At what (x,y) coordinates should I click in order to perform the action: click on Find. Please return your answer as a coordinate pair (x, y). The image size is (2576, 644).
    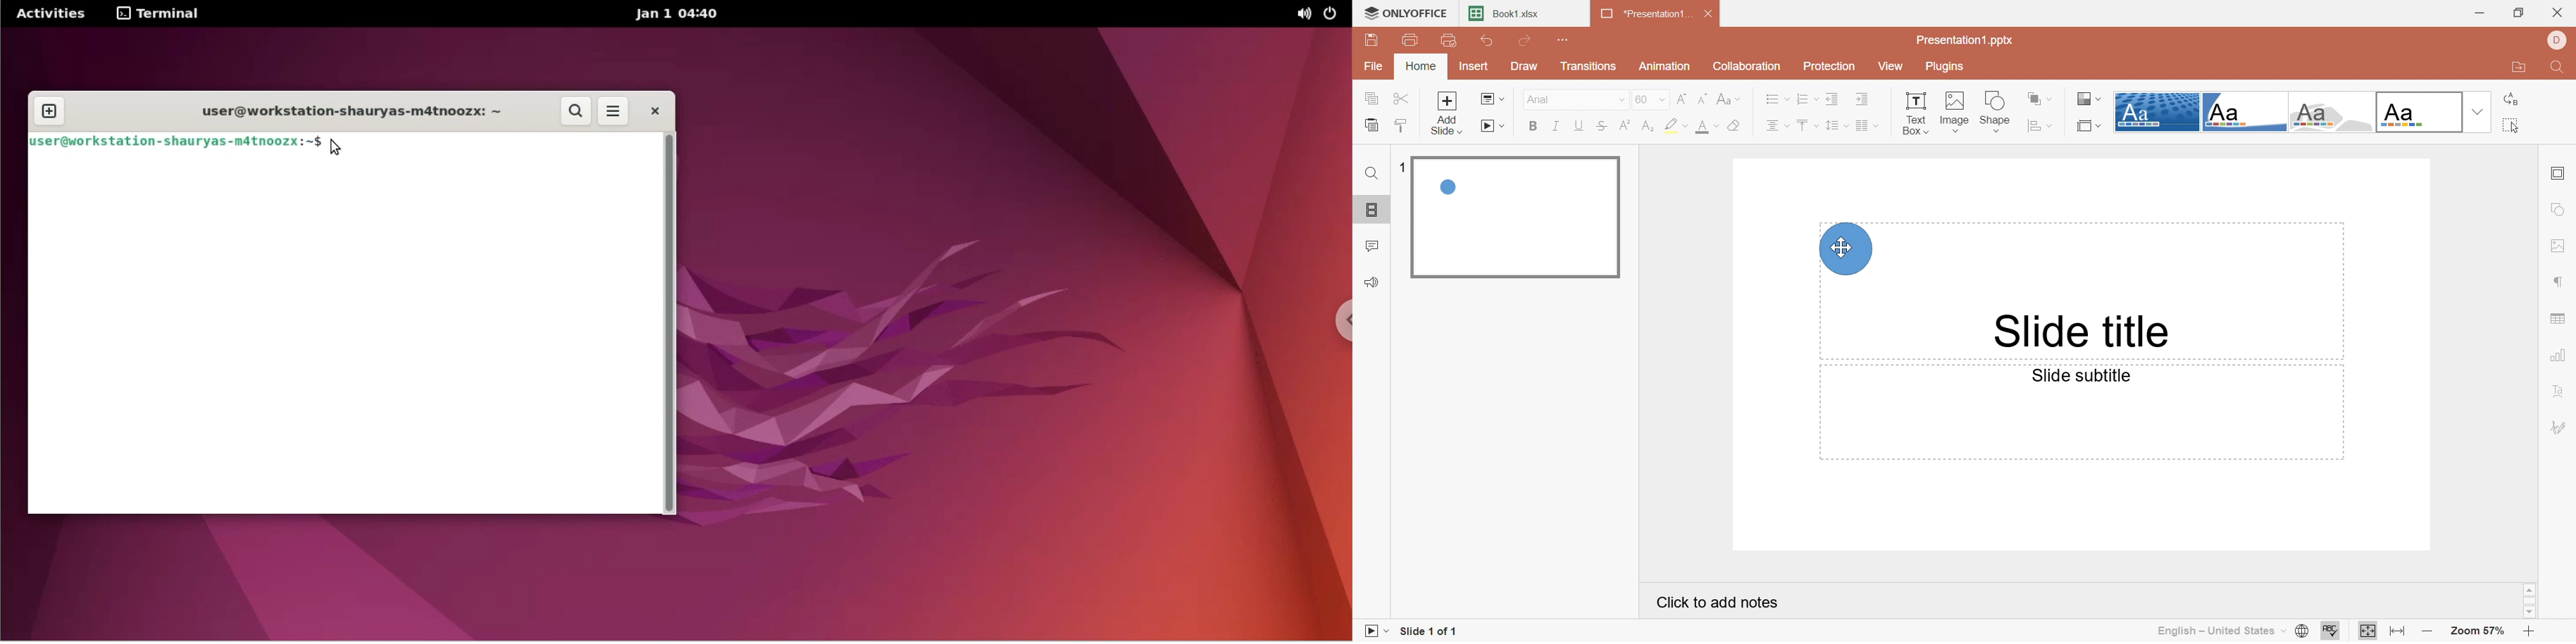
    Looking at the image, I should click on (1372, 176).